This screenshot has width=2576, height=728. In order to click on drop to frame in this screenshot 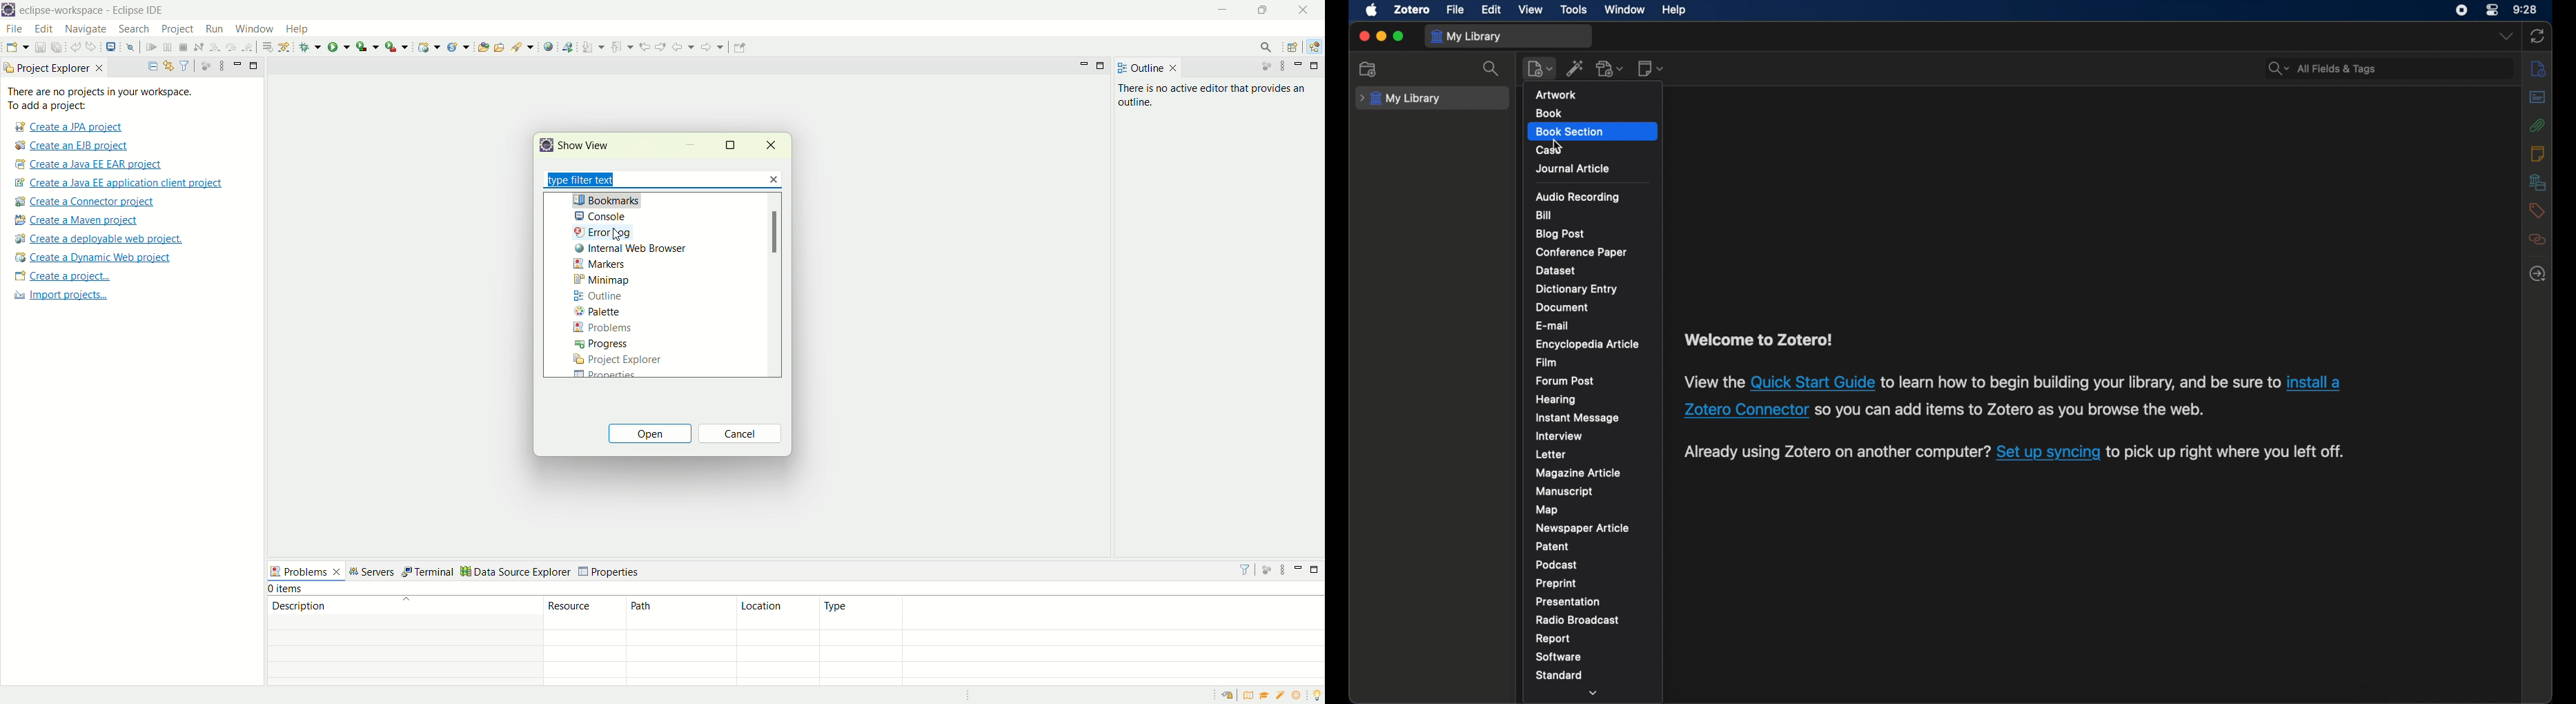, I will do `click(264, 47)`.